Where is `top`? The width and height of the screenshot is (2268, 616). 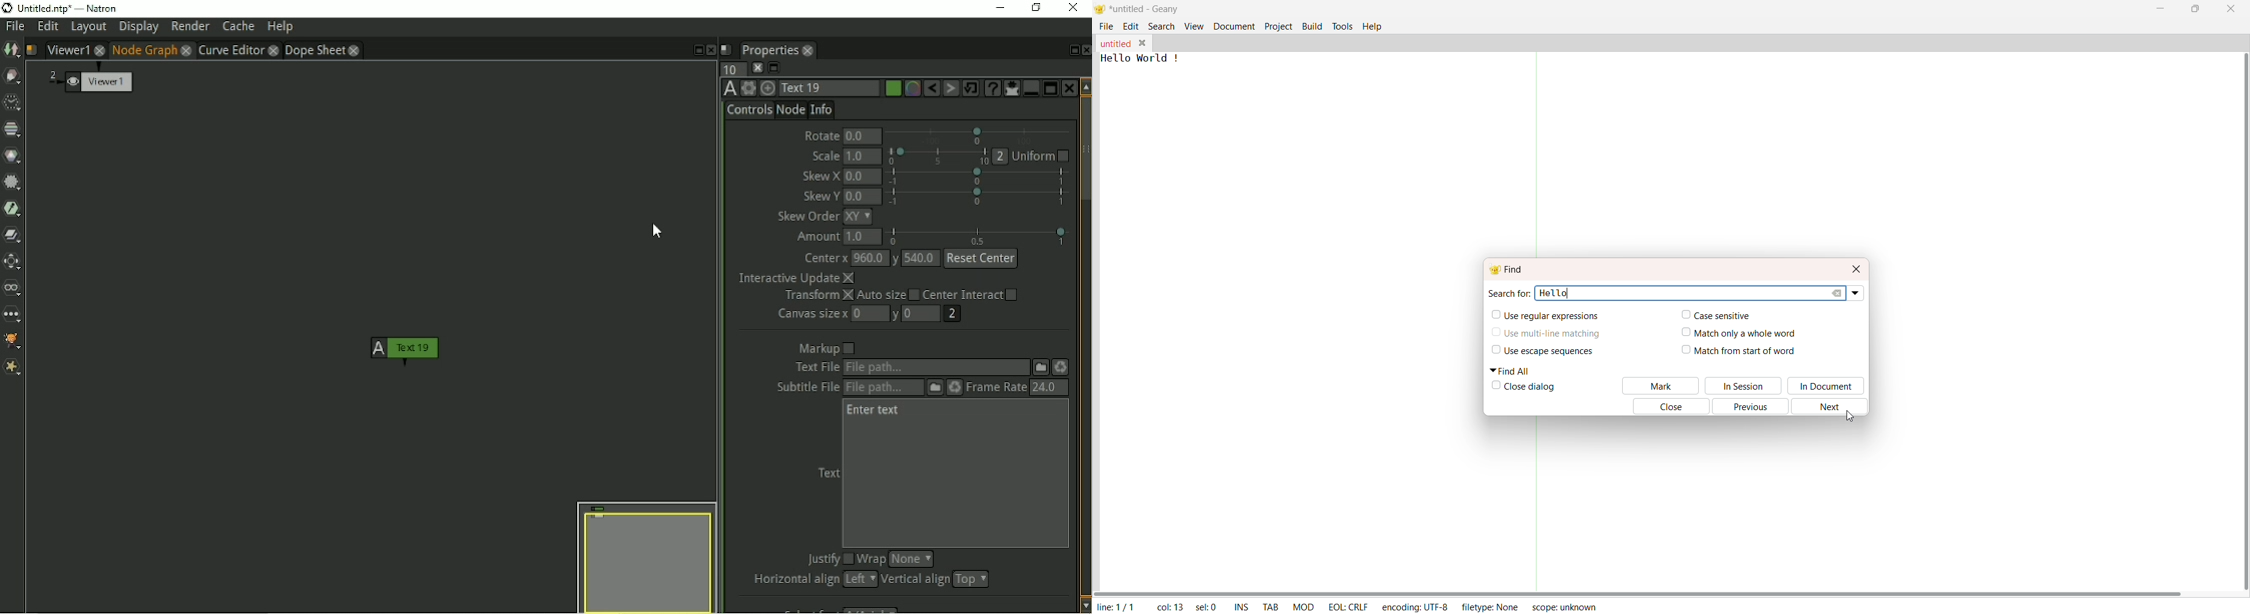 top is located at coordinates (975, 579).